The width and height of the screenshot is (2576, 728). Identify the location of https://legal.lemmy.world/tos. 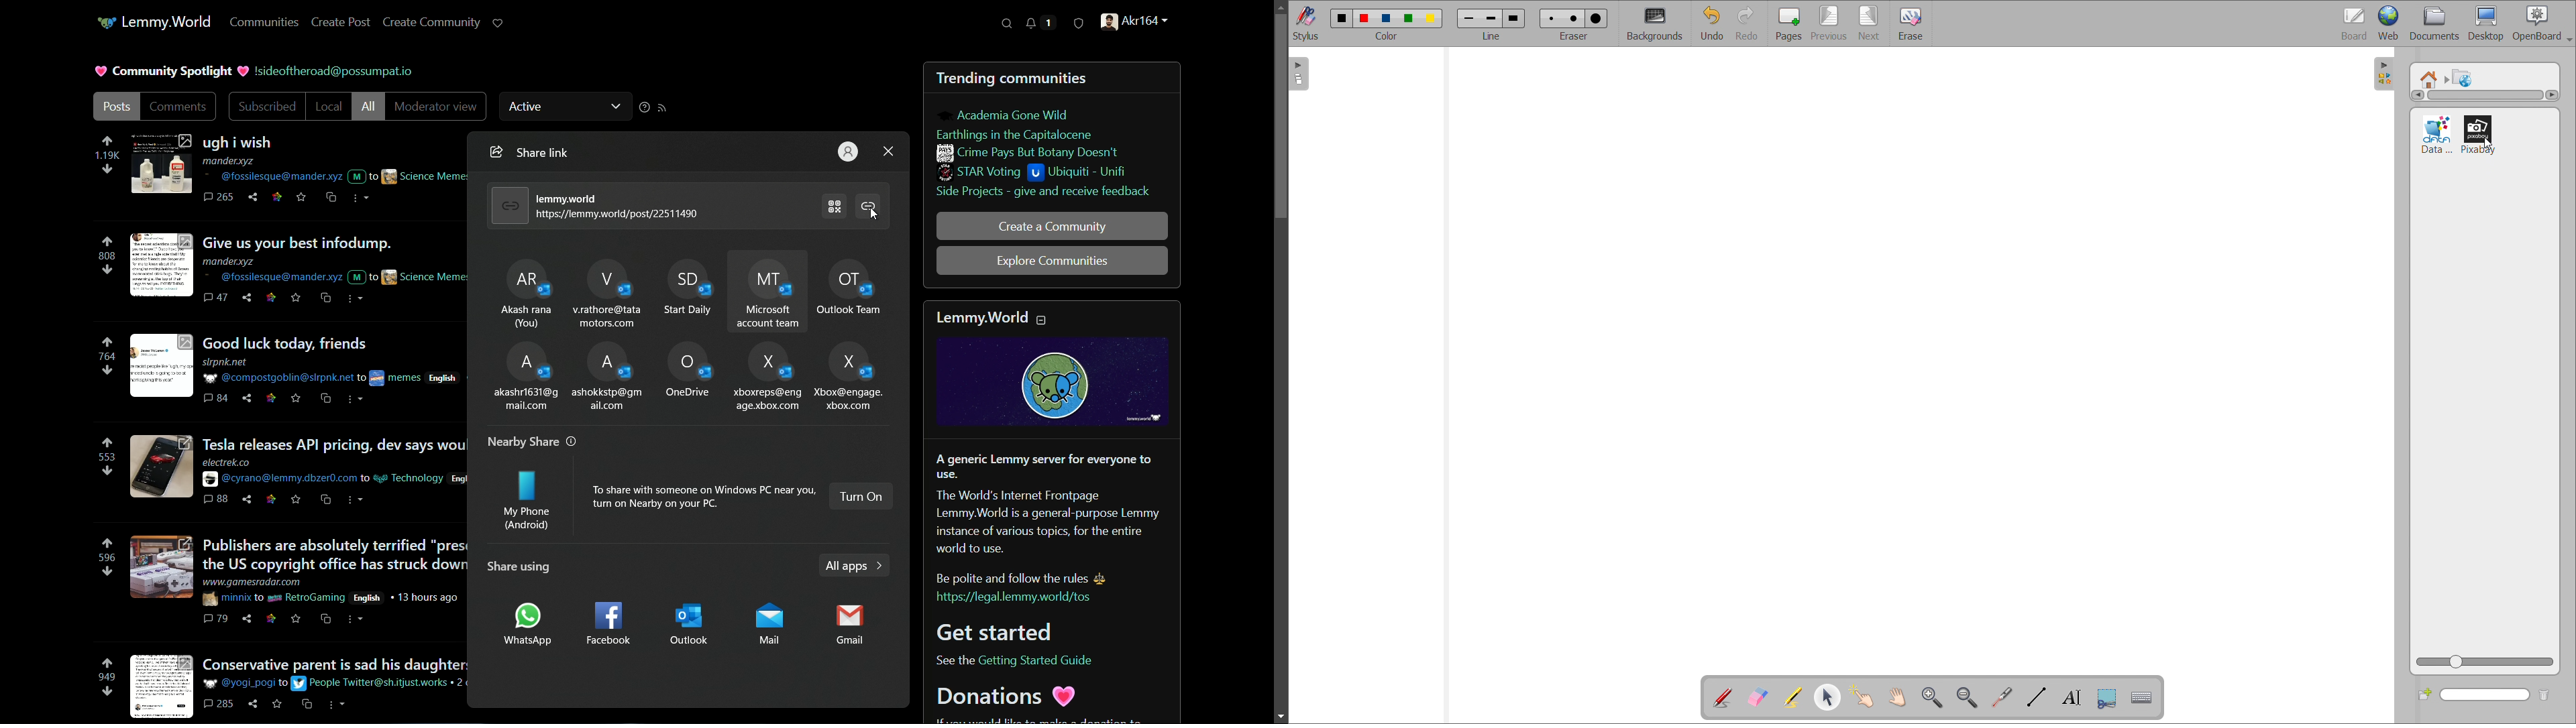
(1012, 597).